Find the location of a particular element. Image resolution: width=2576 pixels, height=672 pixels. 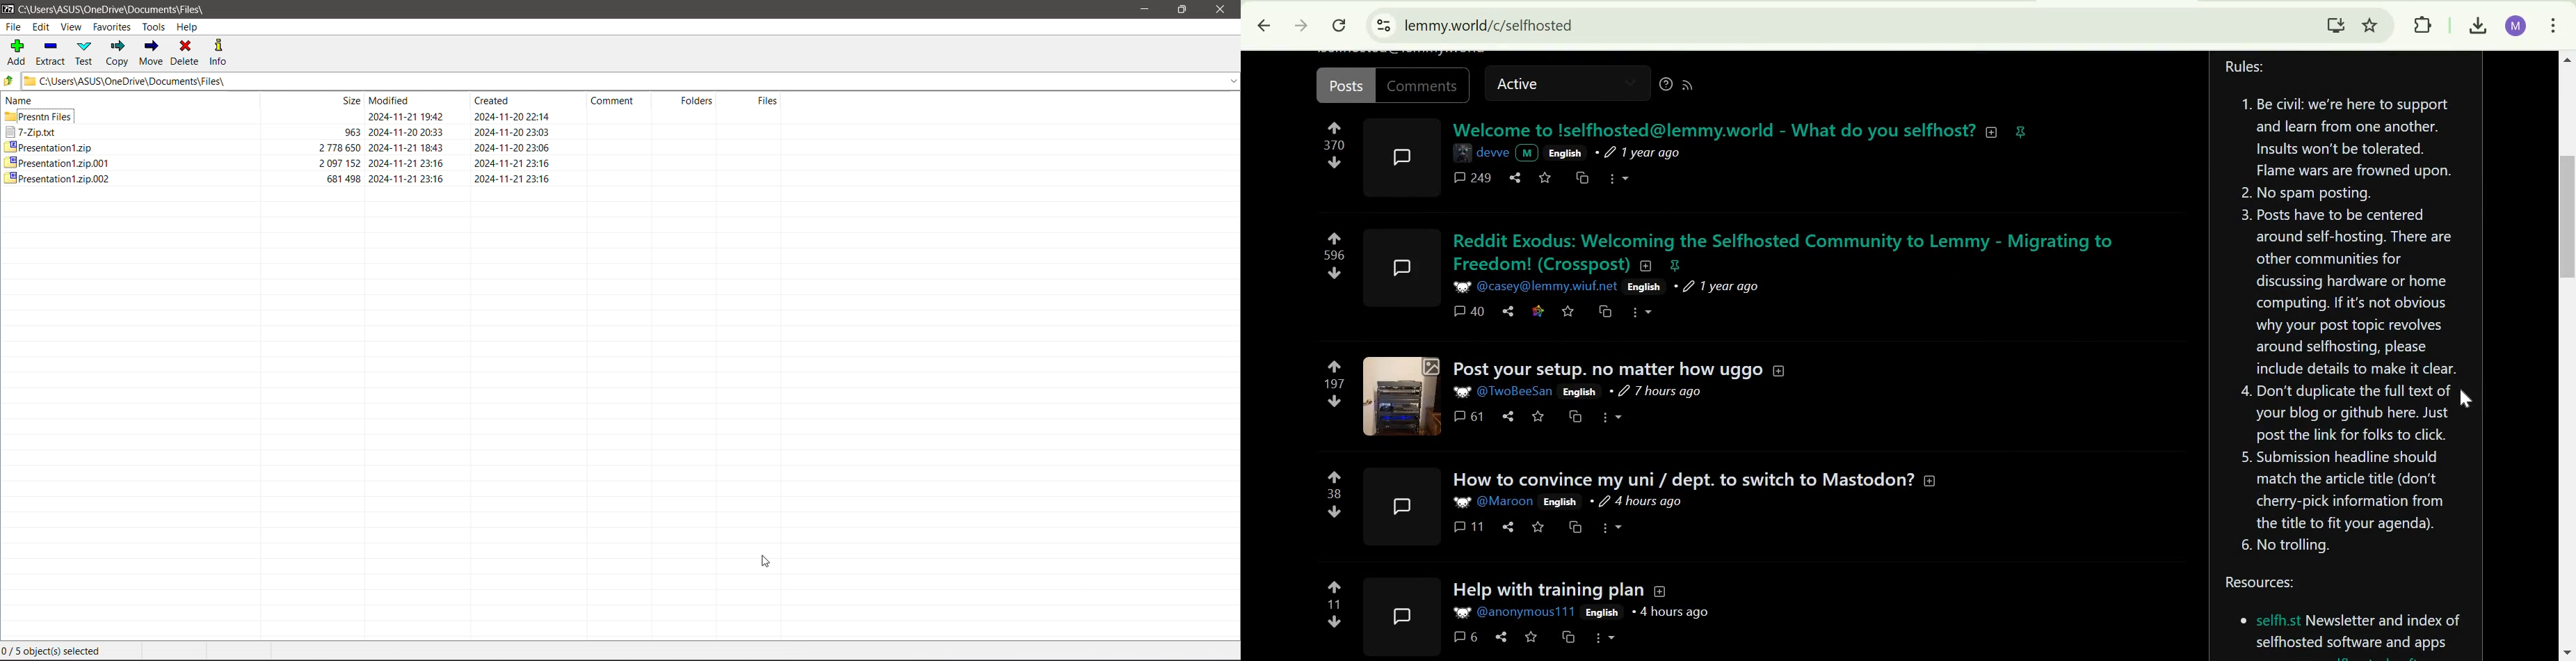

2097 152 2024-11-21 23:16 2024-11-21 23:16 is located at coordinates (451, 165).